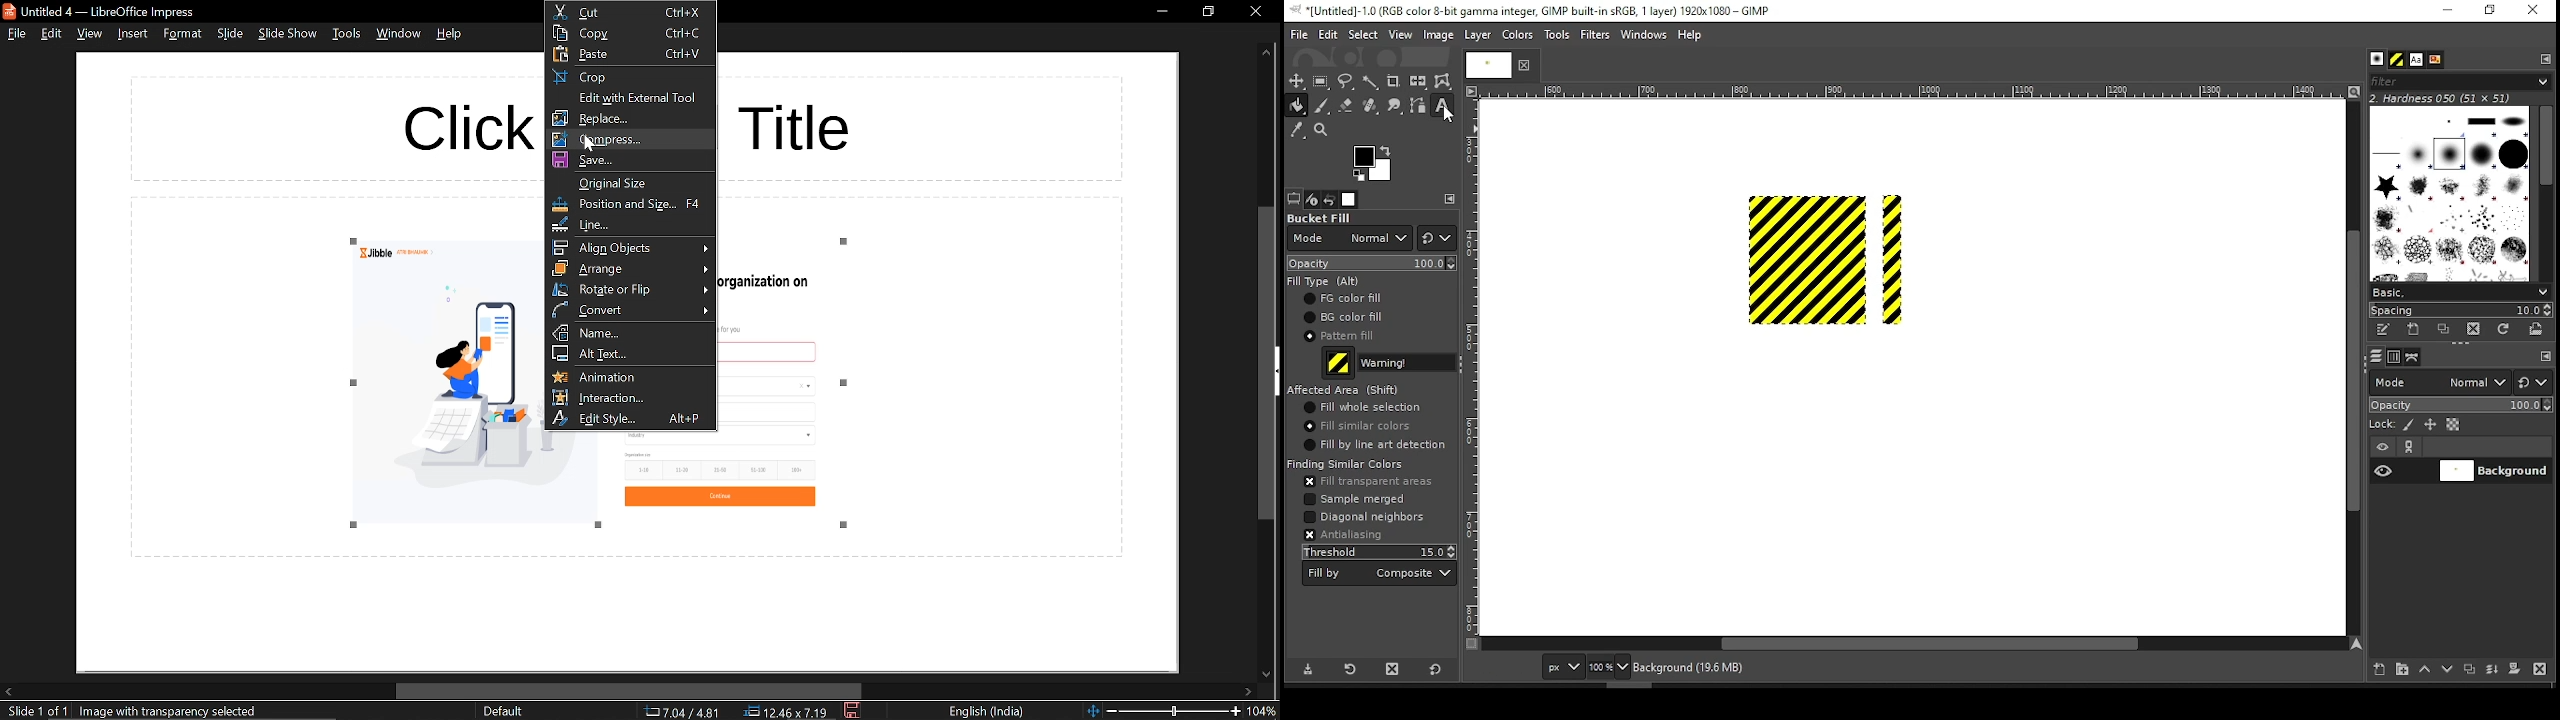 The height and width of the screenshot is (728, 2576). What do you see at coordinates (1322, 105) in the screenshot?
I see `paint brush tool` at bounding box center [1322, 105].